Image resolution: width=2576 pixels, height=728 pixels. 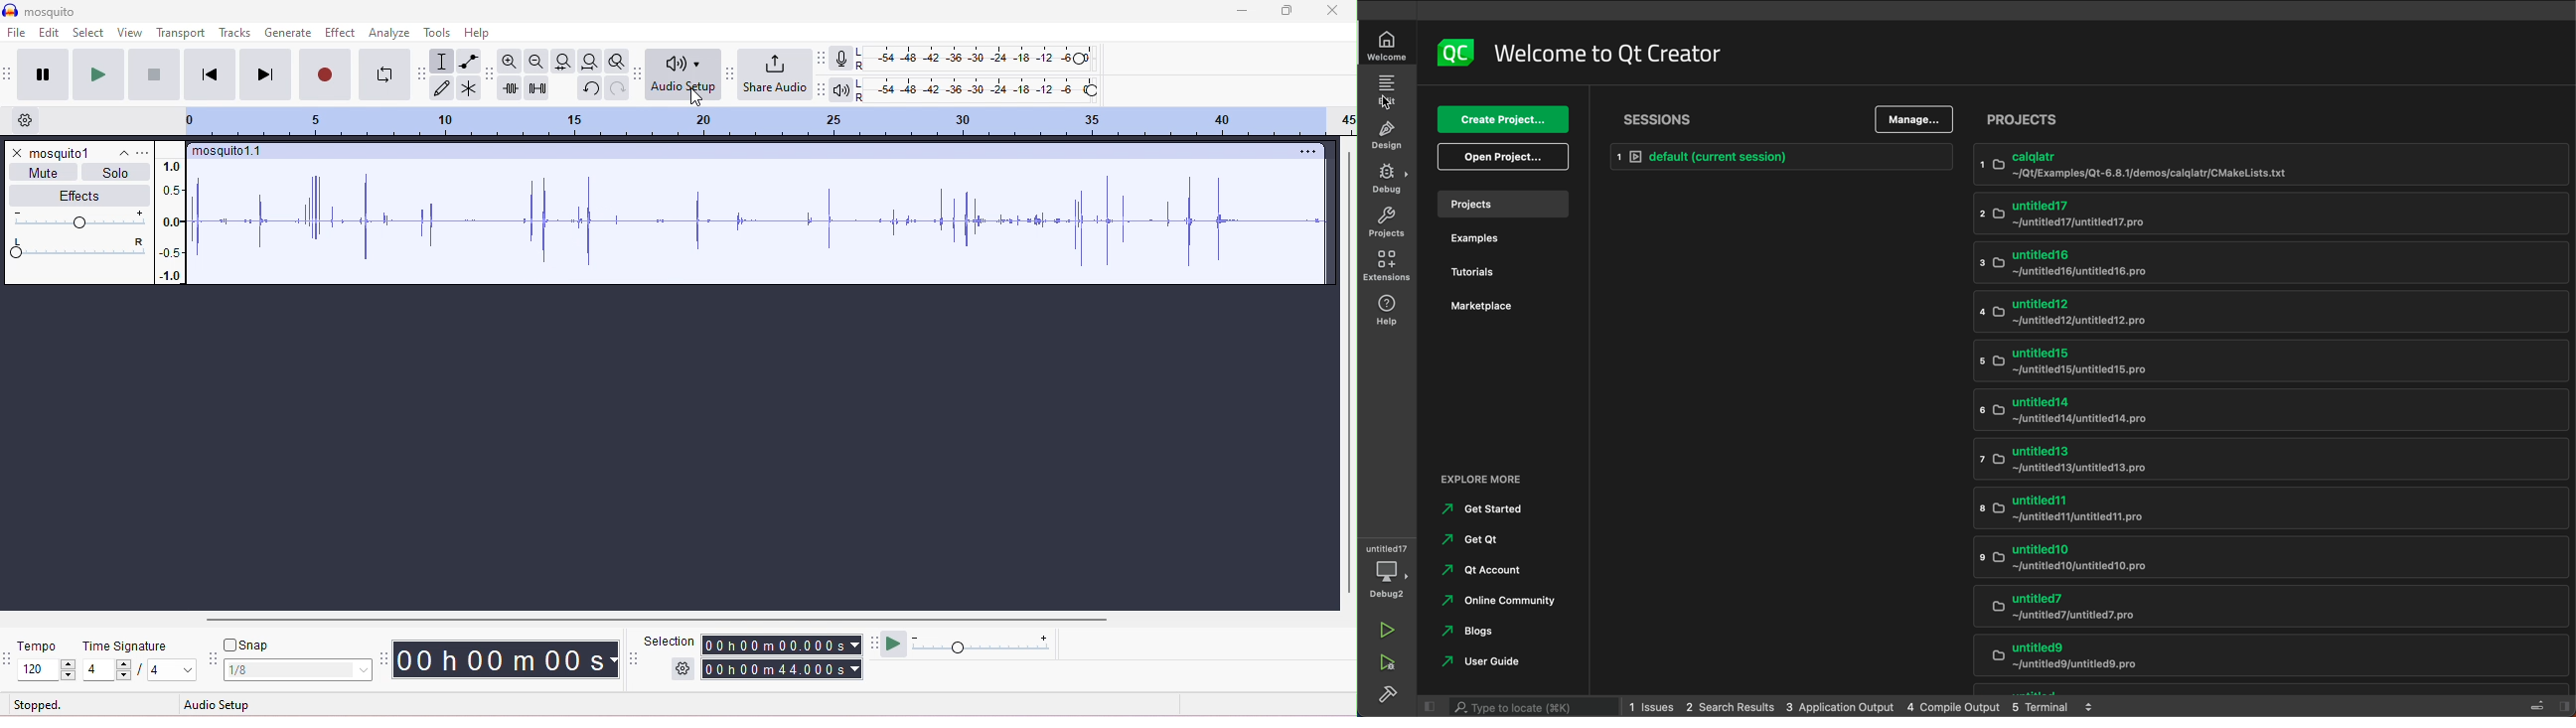 I want to click on audio set up tool bar, so click(x=640, y=73).